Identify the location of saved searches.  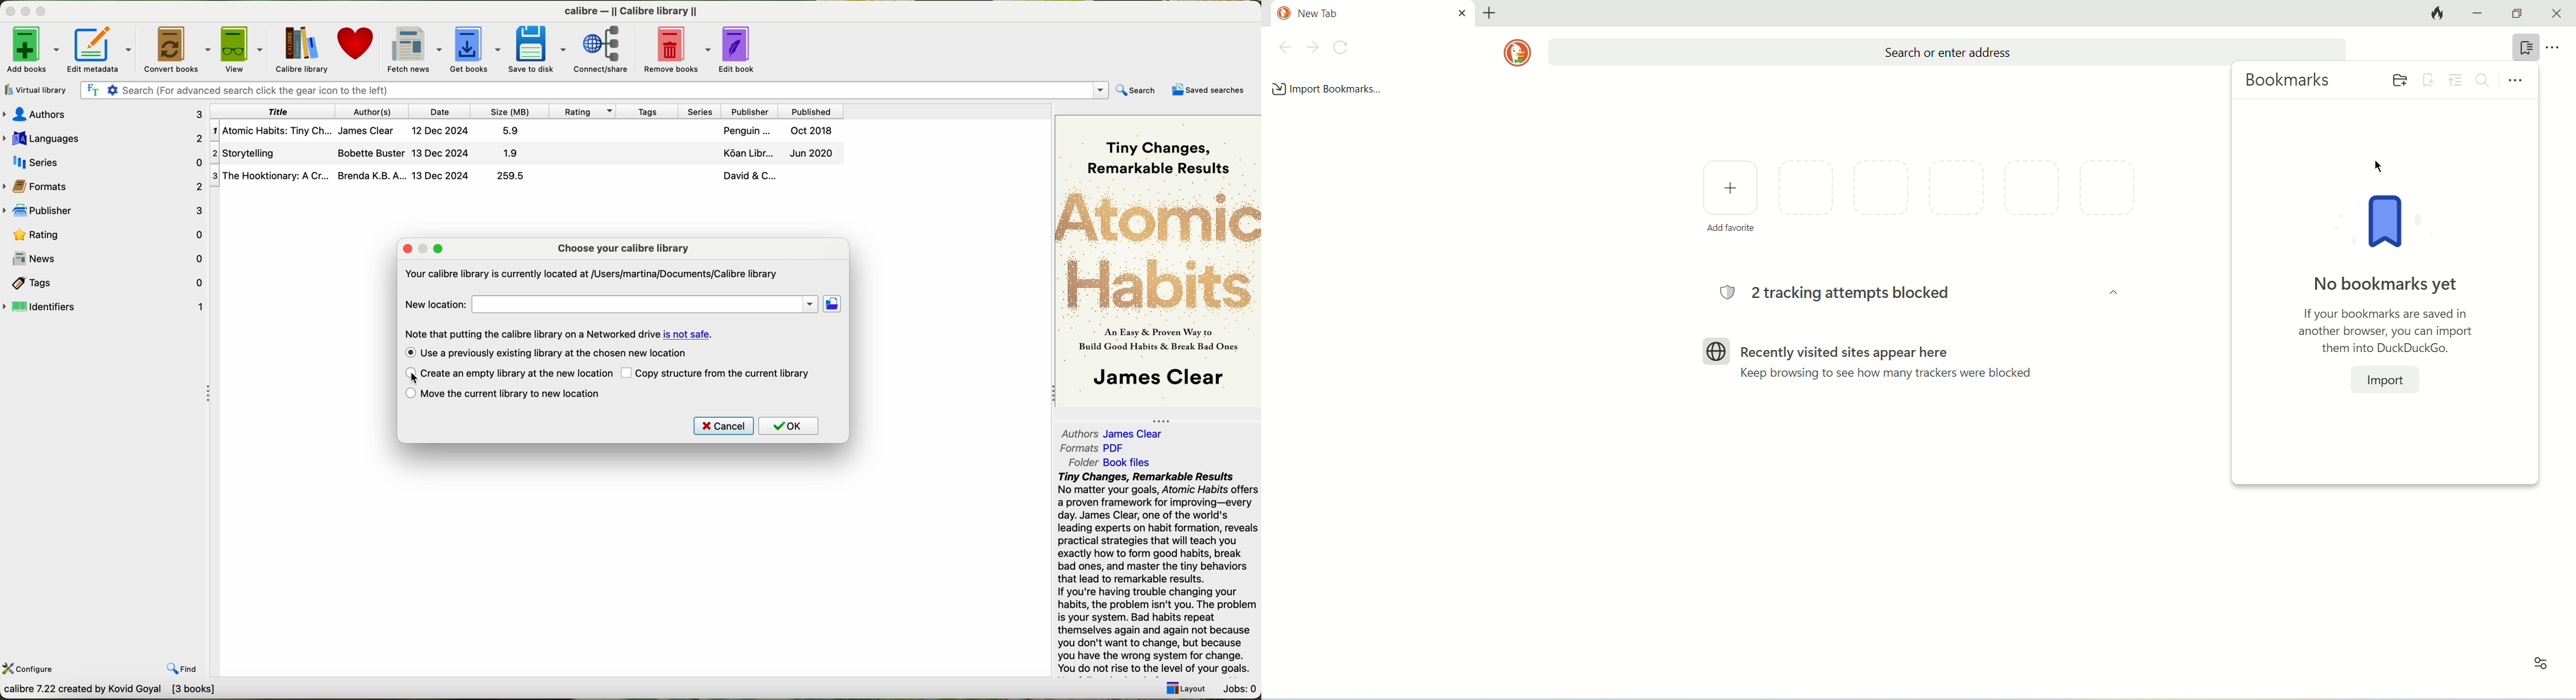
(1211, 90).